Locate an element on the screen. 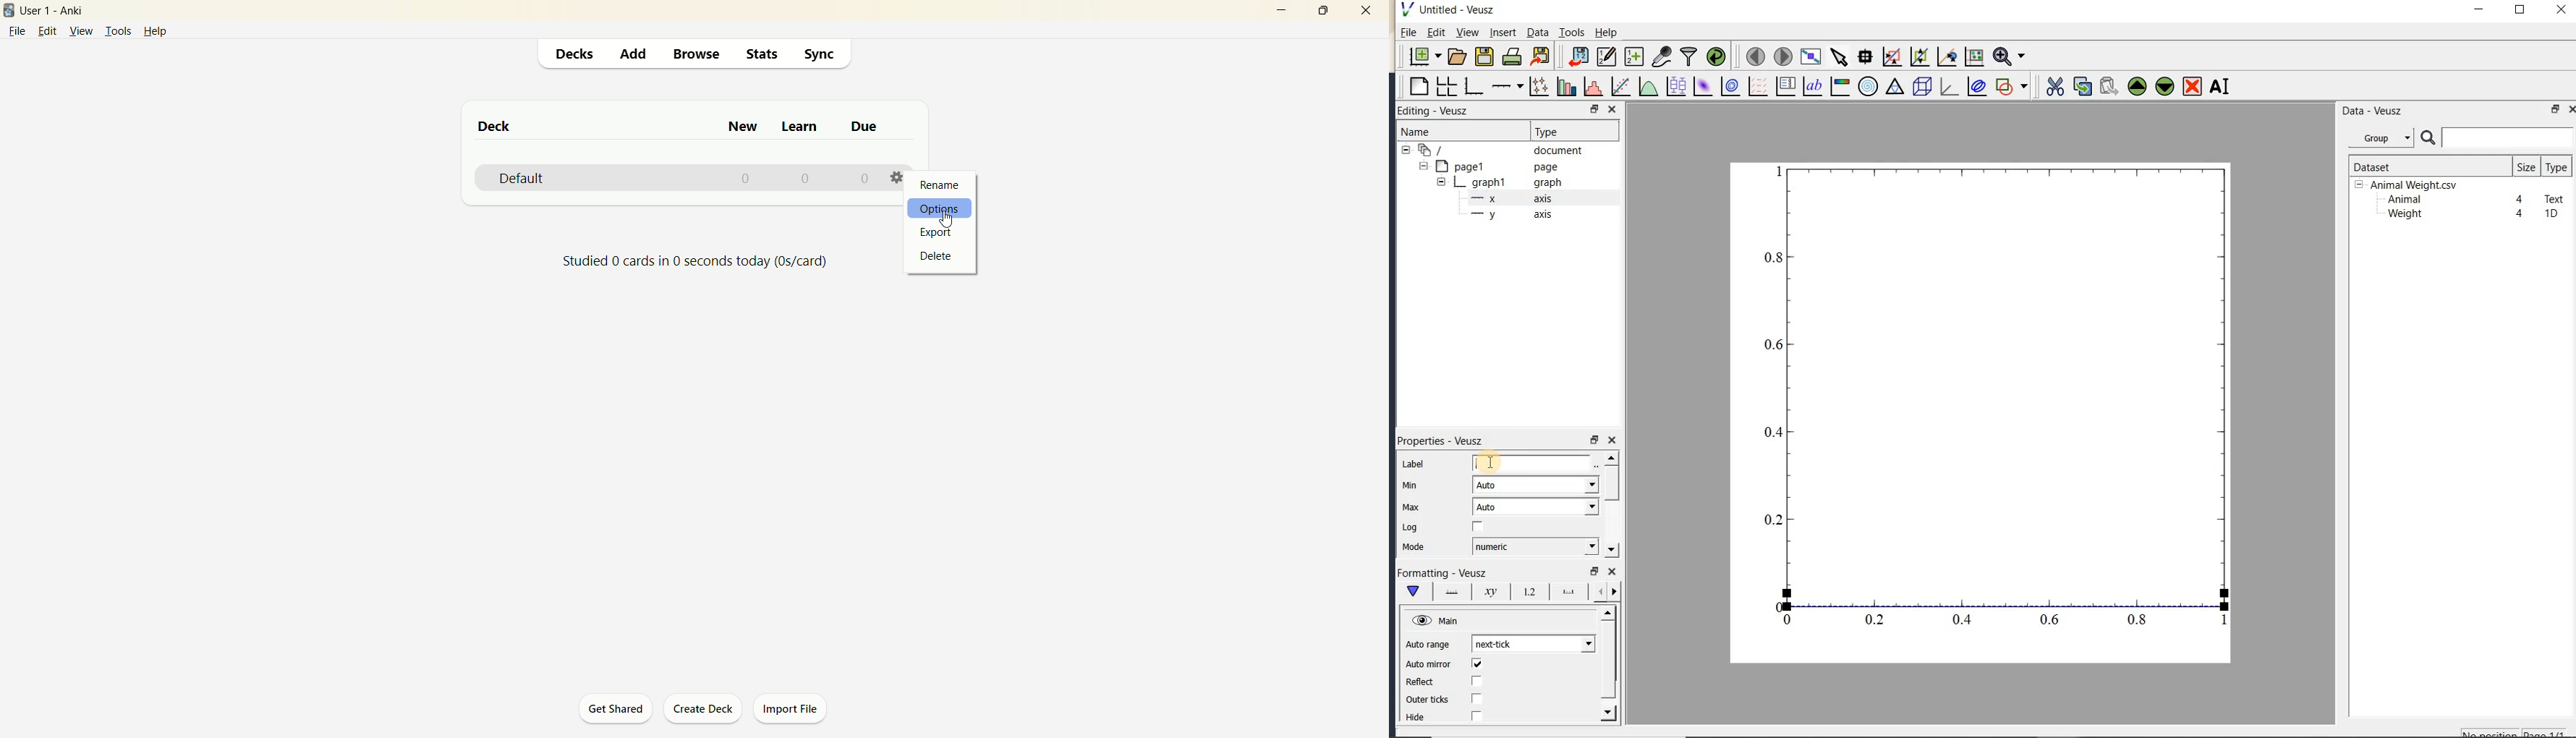 This screenshot has width=2576, height=756. plot a 2d dataset as an image is located at coordinates (1702, 86).